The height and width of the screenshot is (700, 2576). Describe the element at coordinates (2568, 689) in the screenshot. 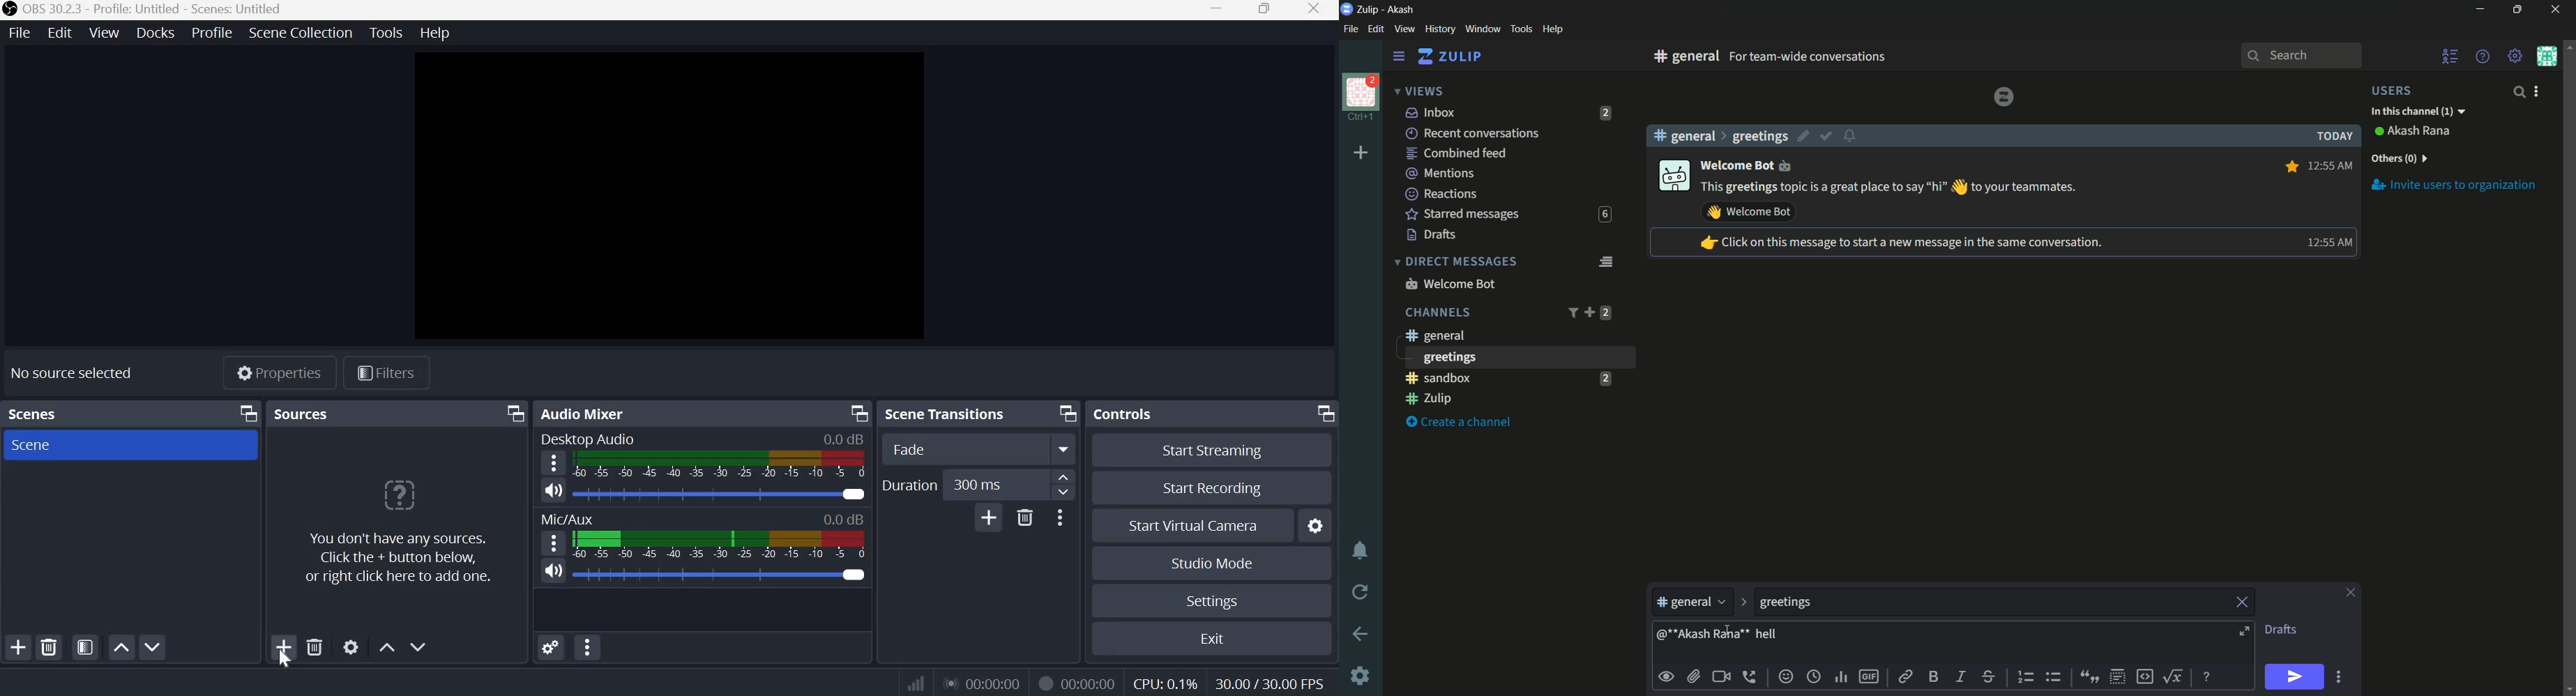

I see `scroll down` at that location.